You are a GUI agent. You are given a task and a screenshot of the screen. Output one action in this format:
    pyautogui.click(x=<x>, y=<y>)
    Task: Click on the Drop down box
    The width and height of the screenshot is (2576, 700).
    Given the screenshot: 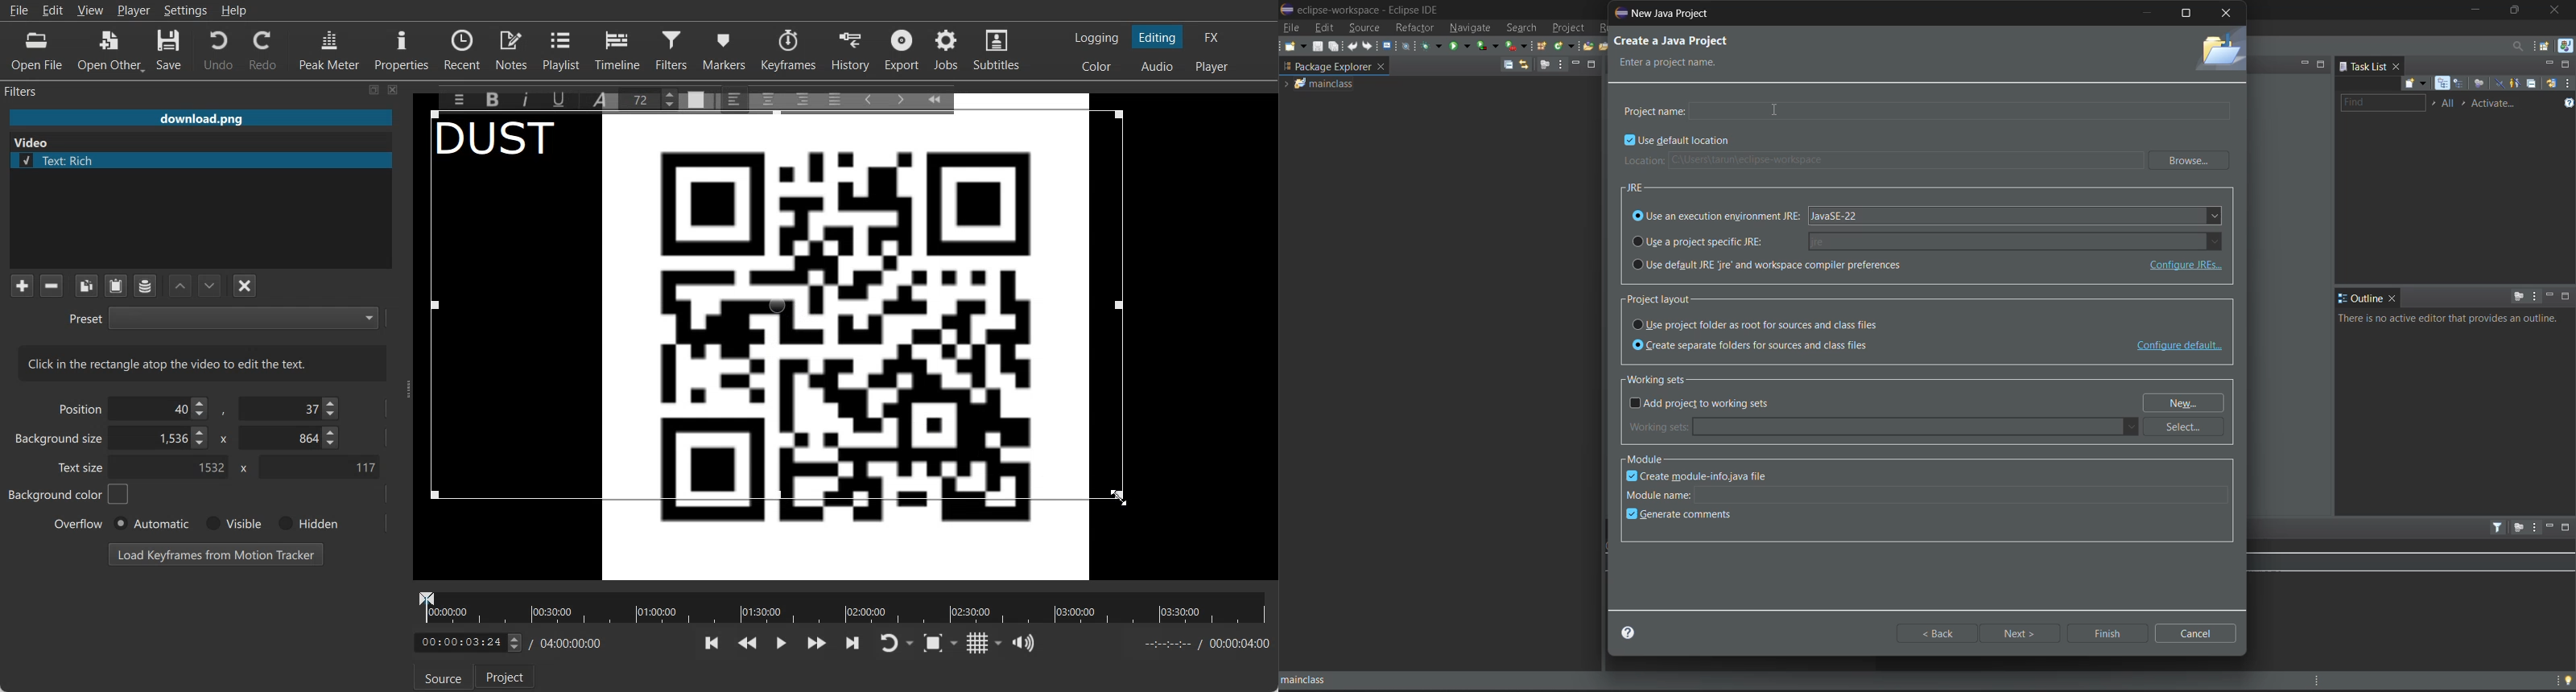 What is the action you would take?
    pyautogui.click(x=957, y=642)
    